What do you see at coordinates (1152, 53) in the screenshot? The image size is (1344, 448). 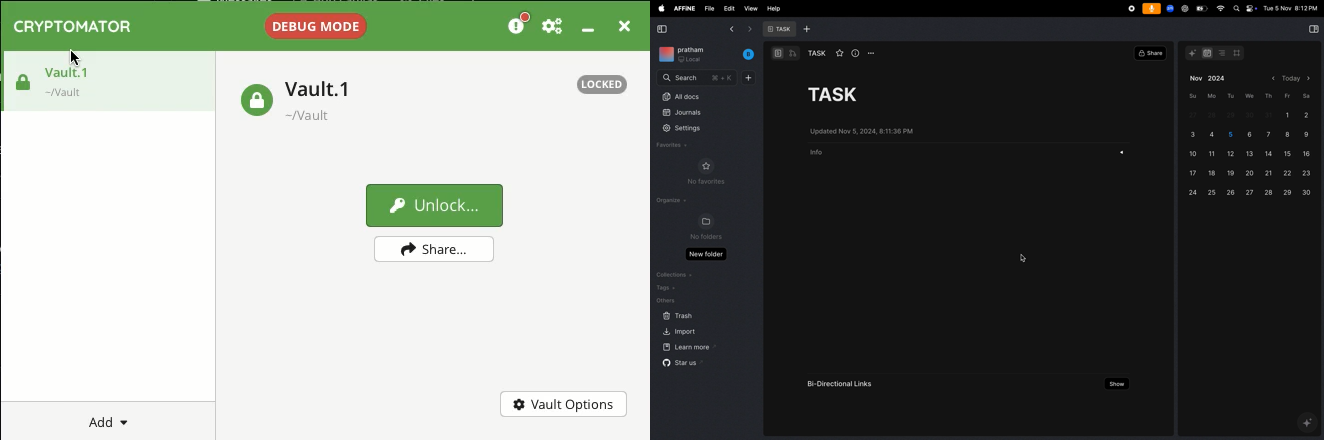 I see `share` at bounding box center [1152, 53].